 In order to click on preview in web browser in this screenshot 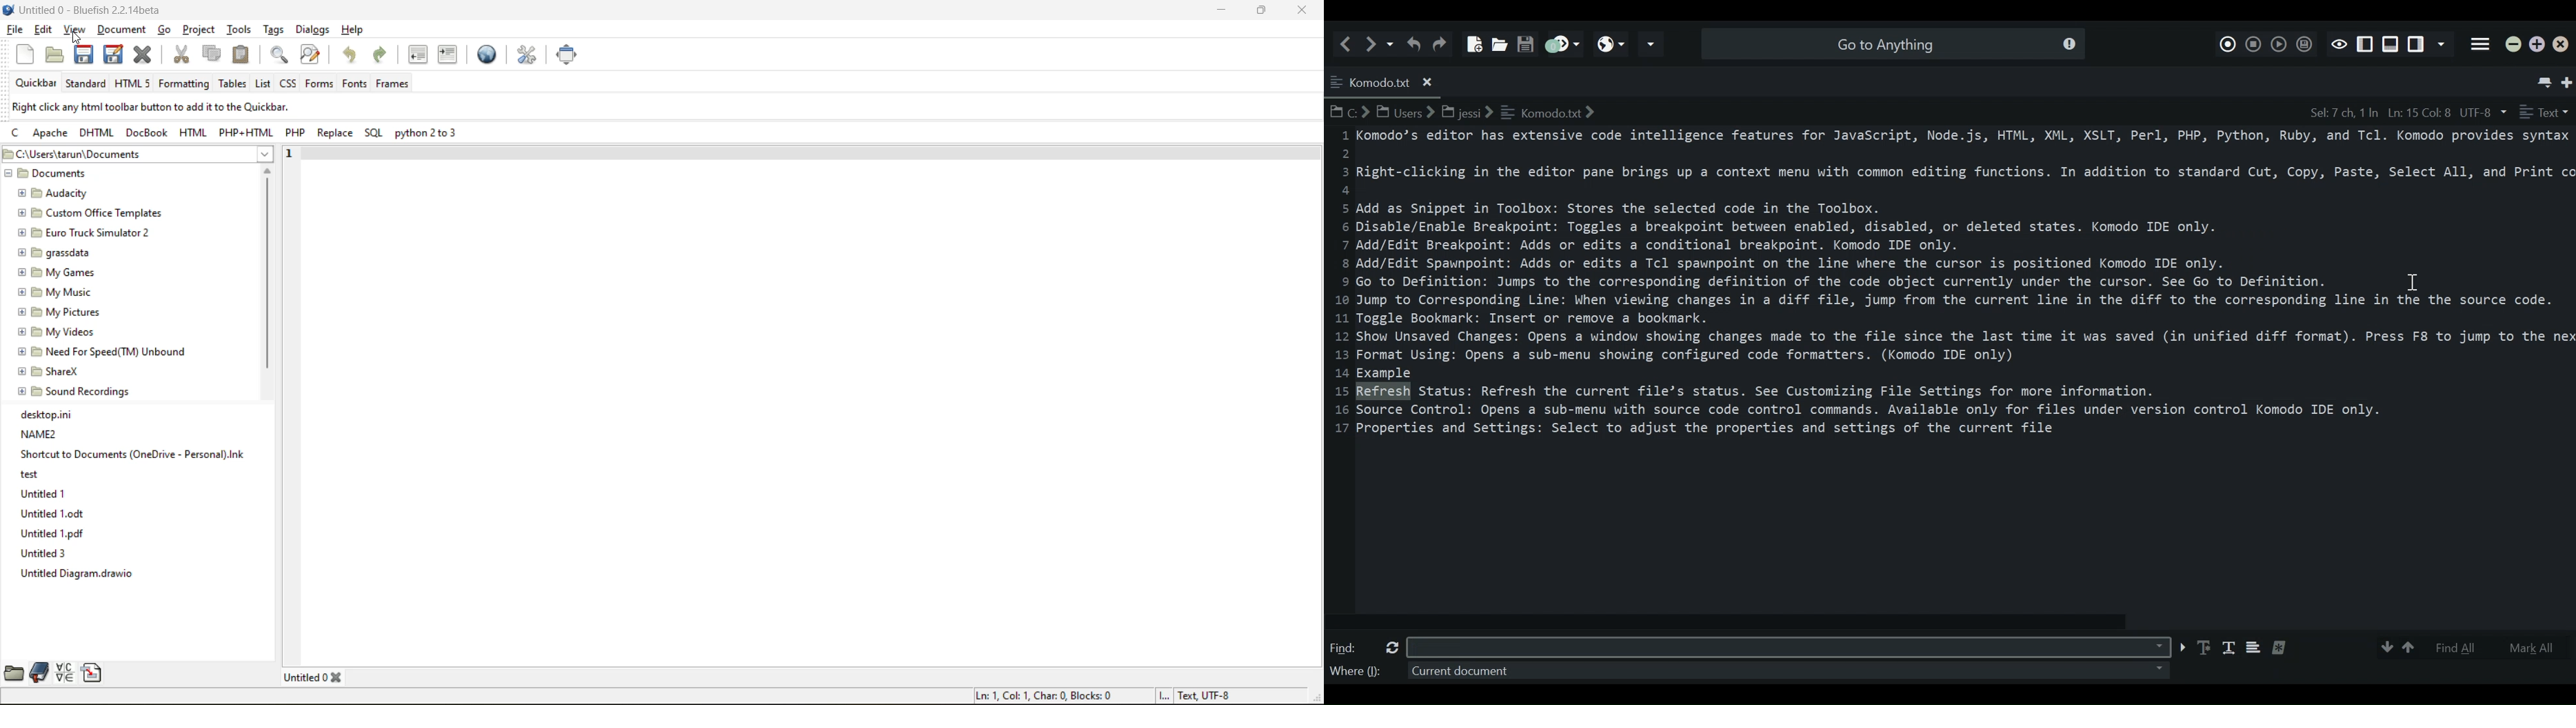, I will do `click(489, 55)`.